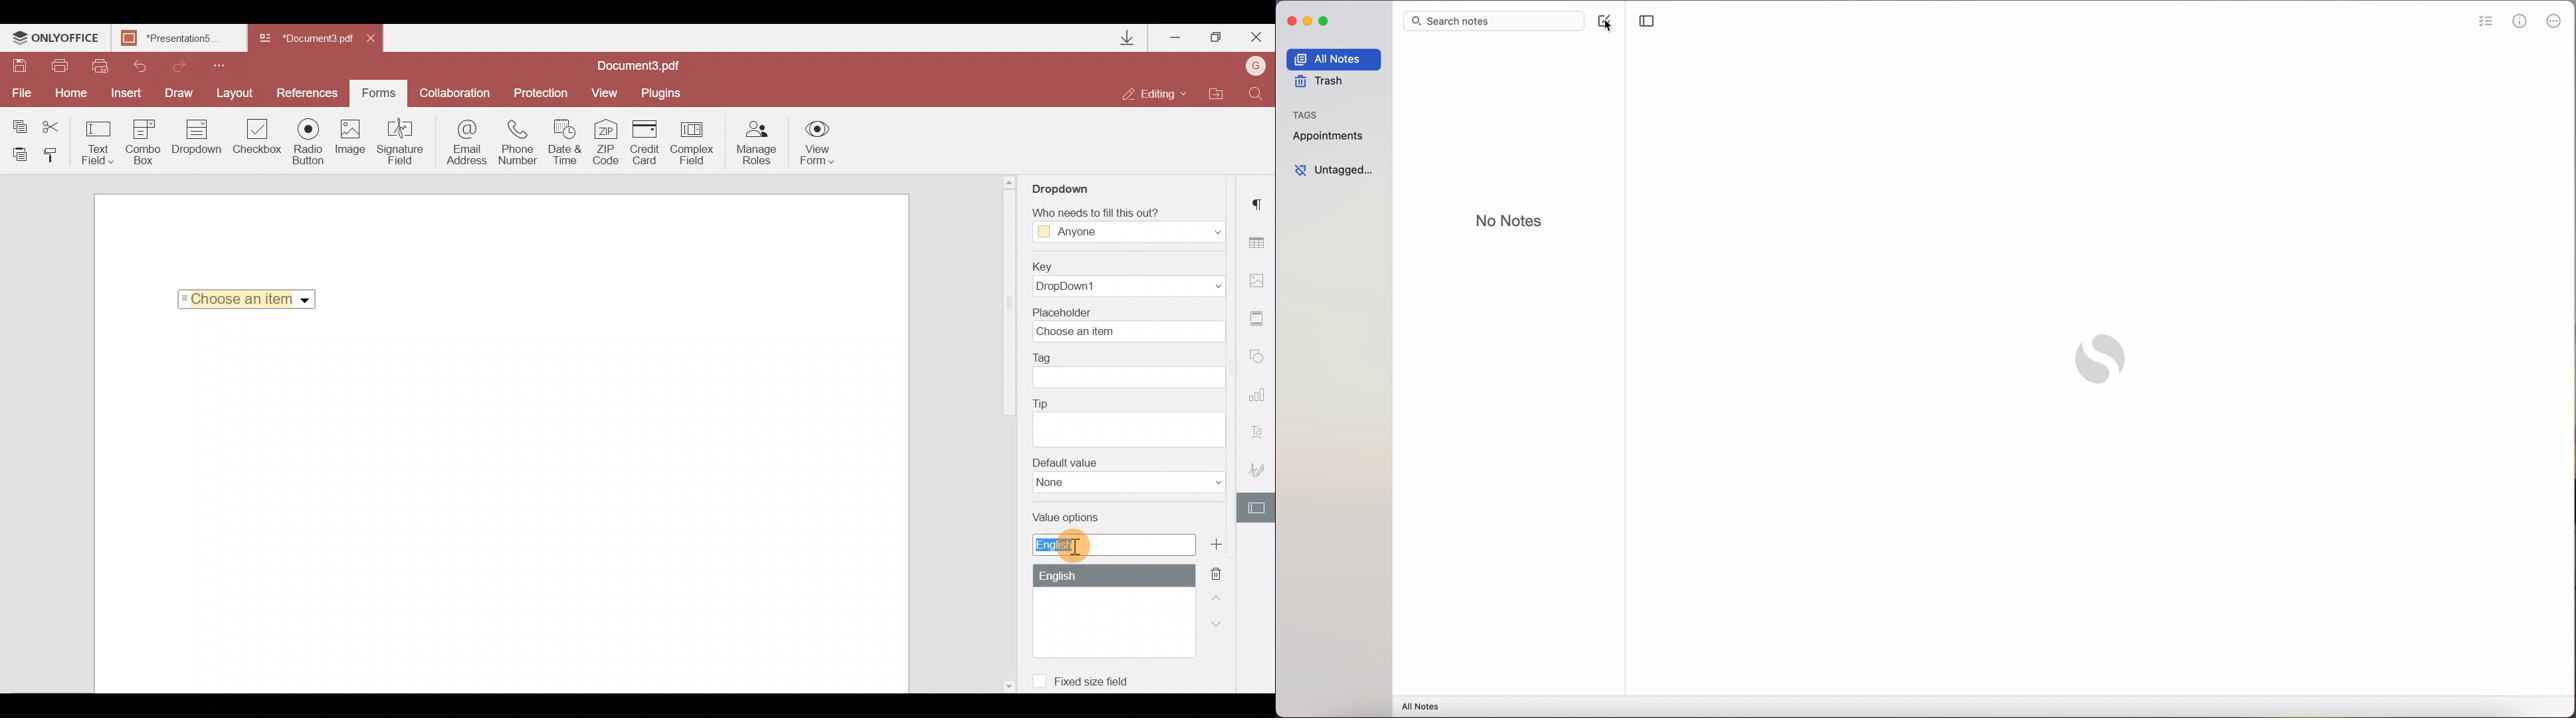 The width and height of the screenshot is (2576, 728). I want to click on Choose an item , so click(251, 297).